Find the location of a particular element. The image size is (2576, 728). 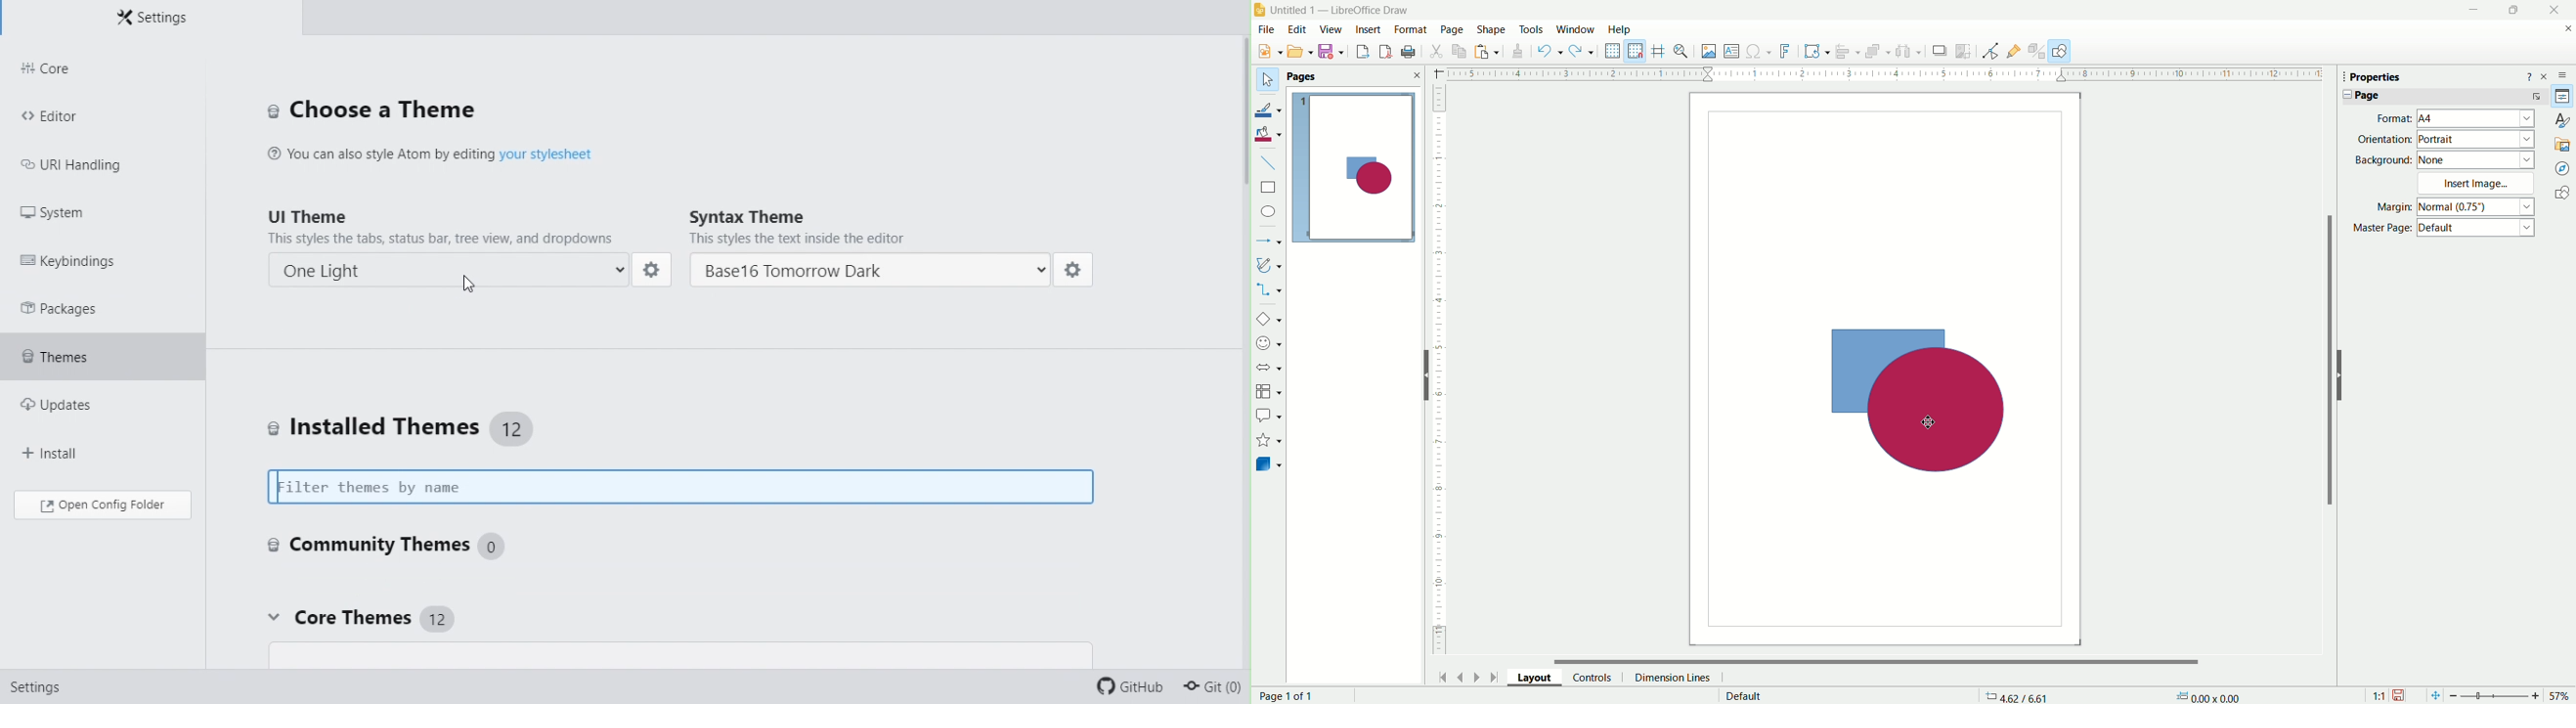

gallery is located at coordinates (2561, 143).